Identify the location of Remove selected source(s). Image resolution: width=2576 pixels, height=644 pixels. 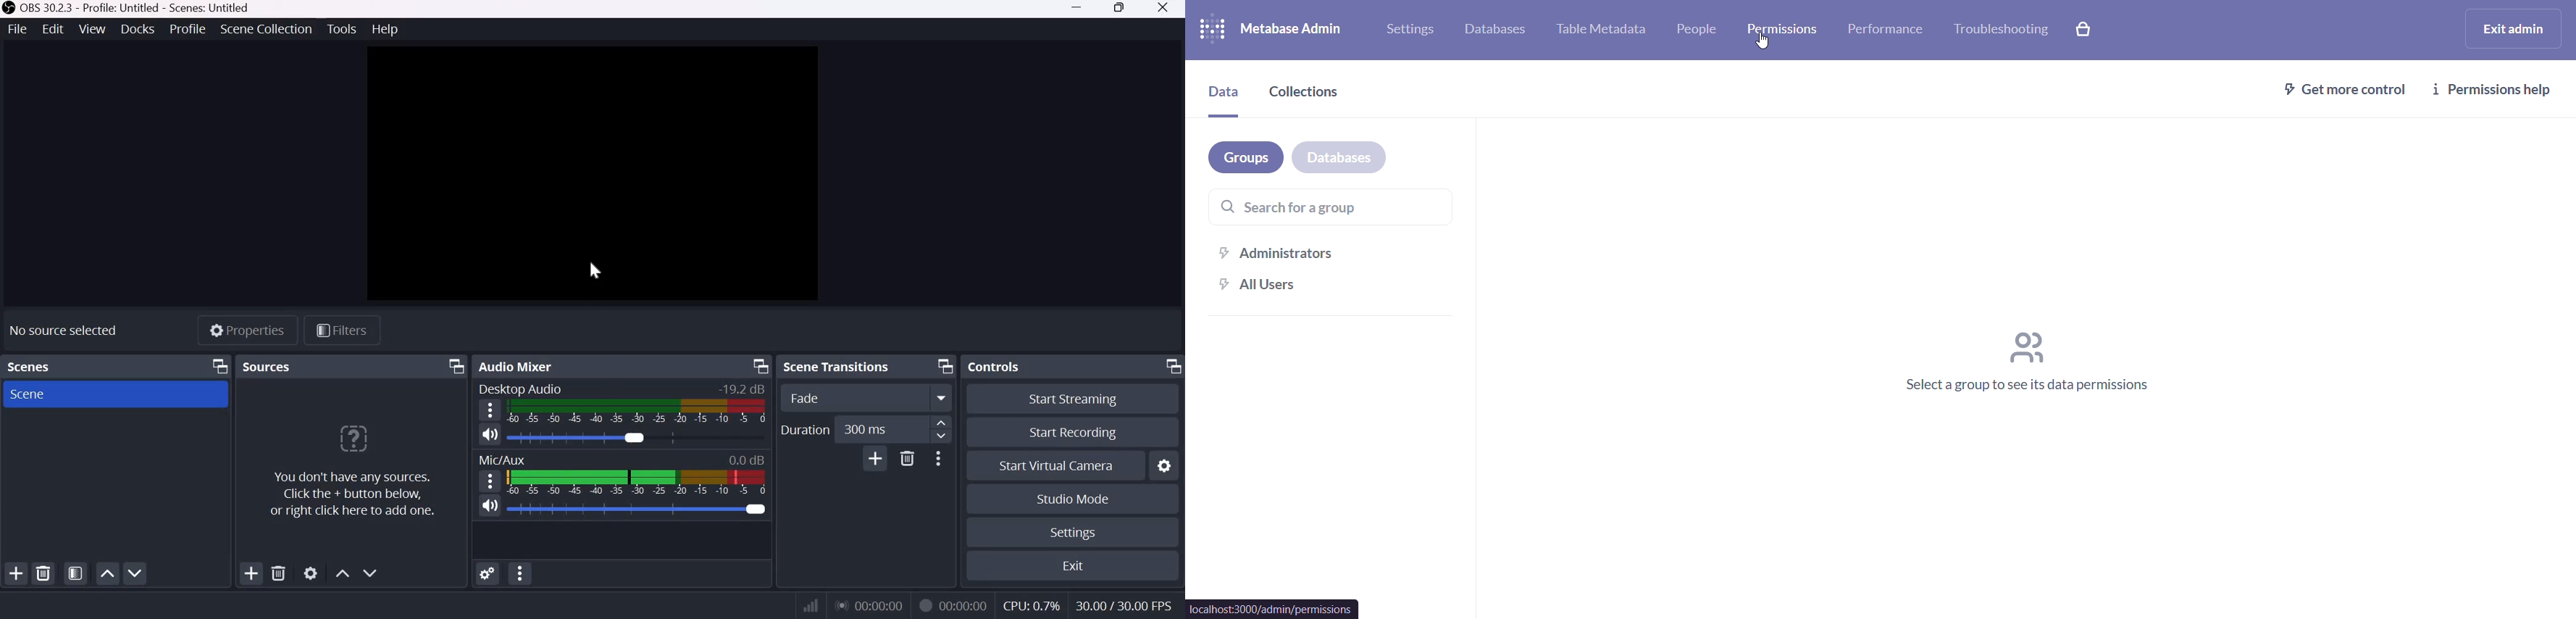
(280, 573).